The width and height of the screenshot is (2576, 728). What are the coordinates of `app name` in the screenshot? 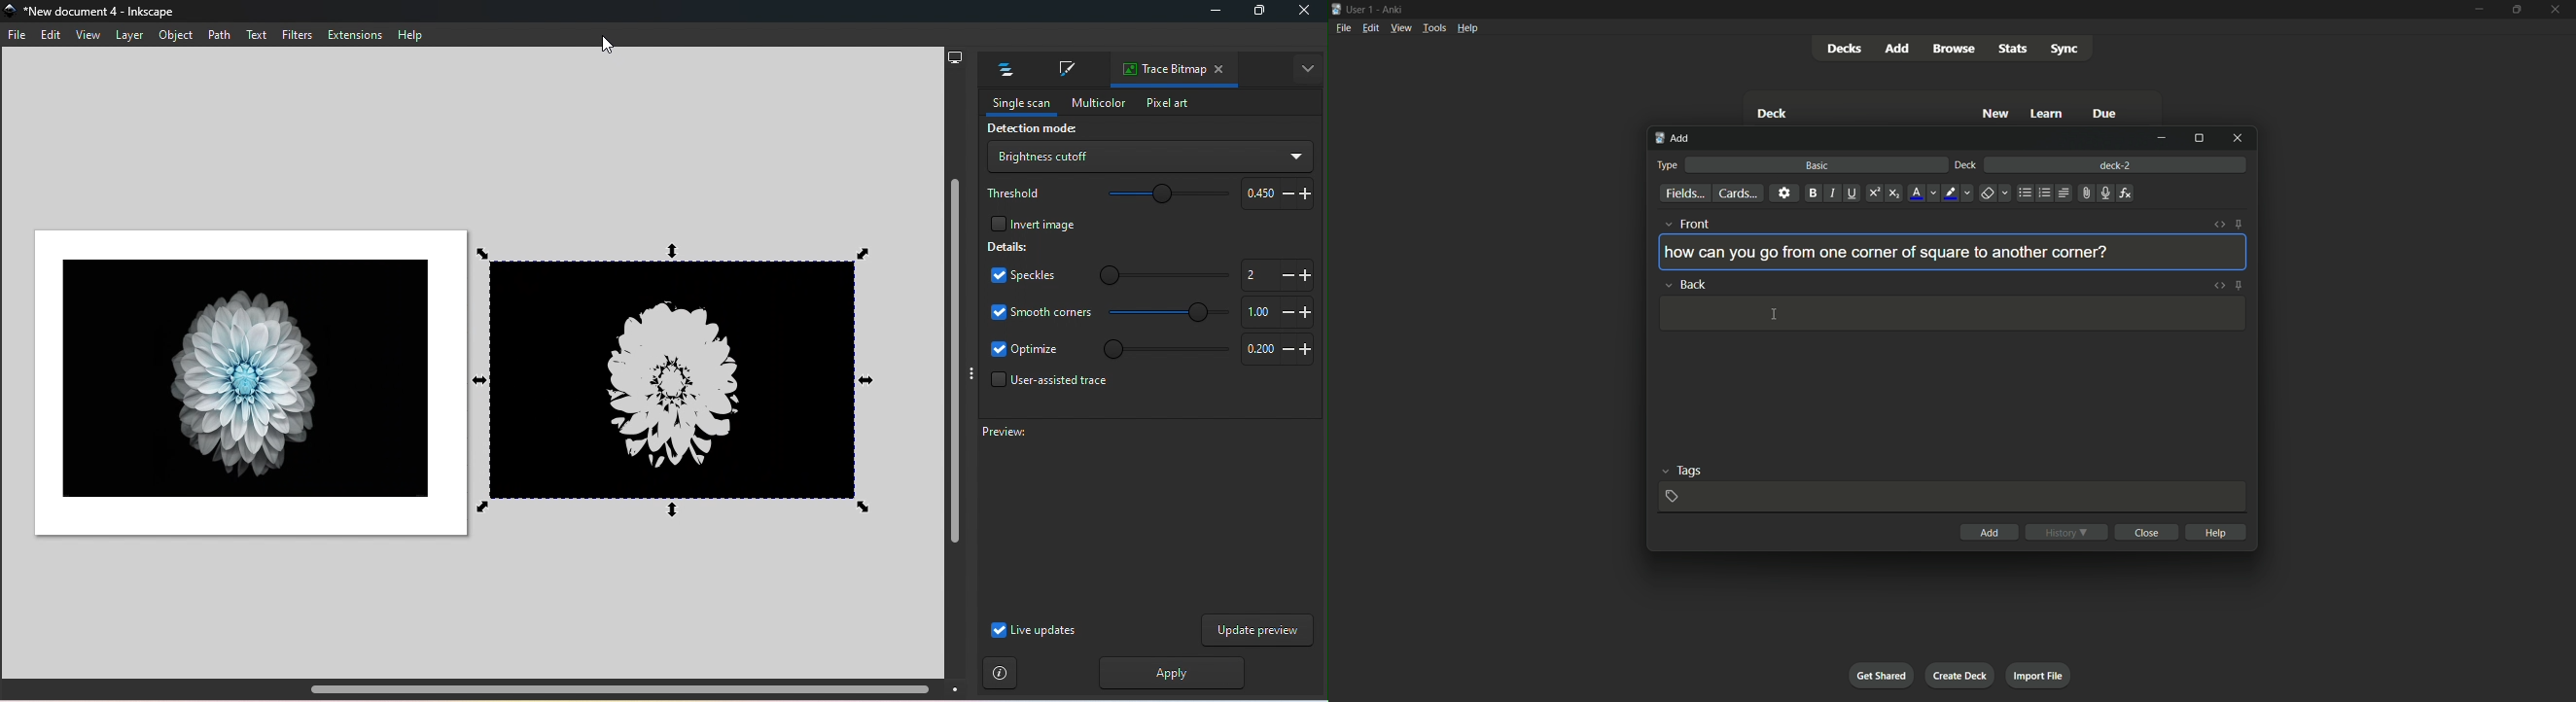 It's located at (1393, 10).